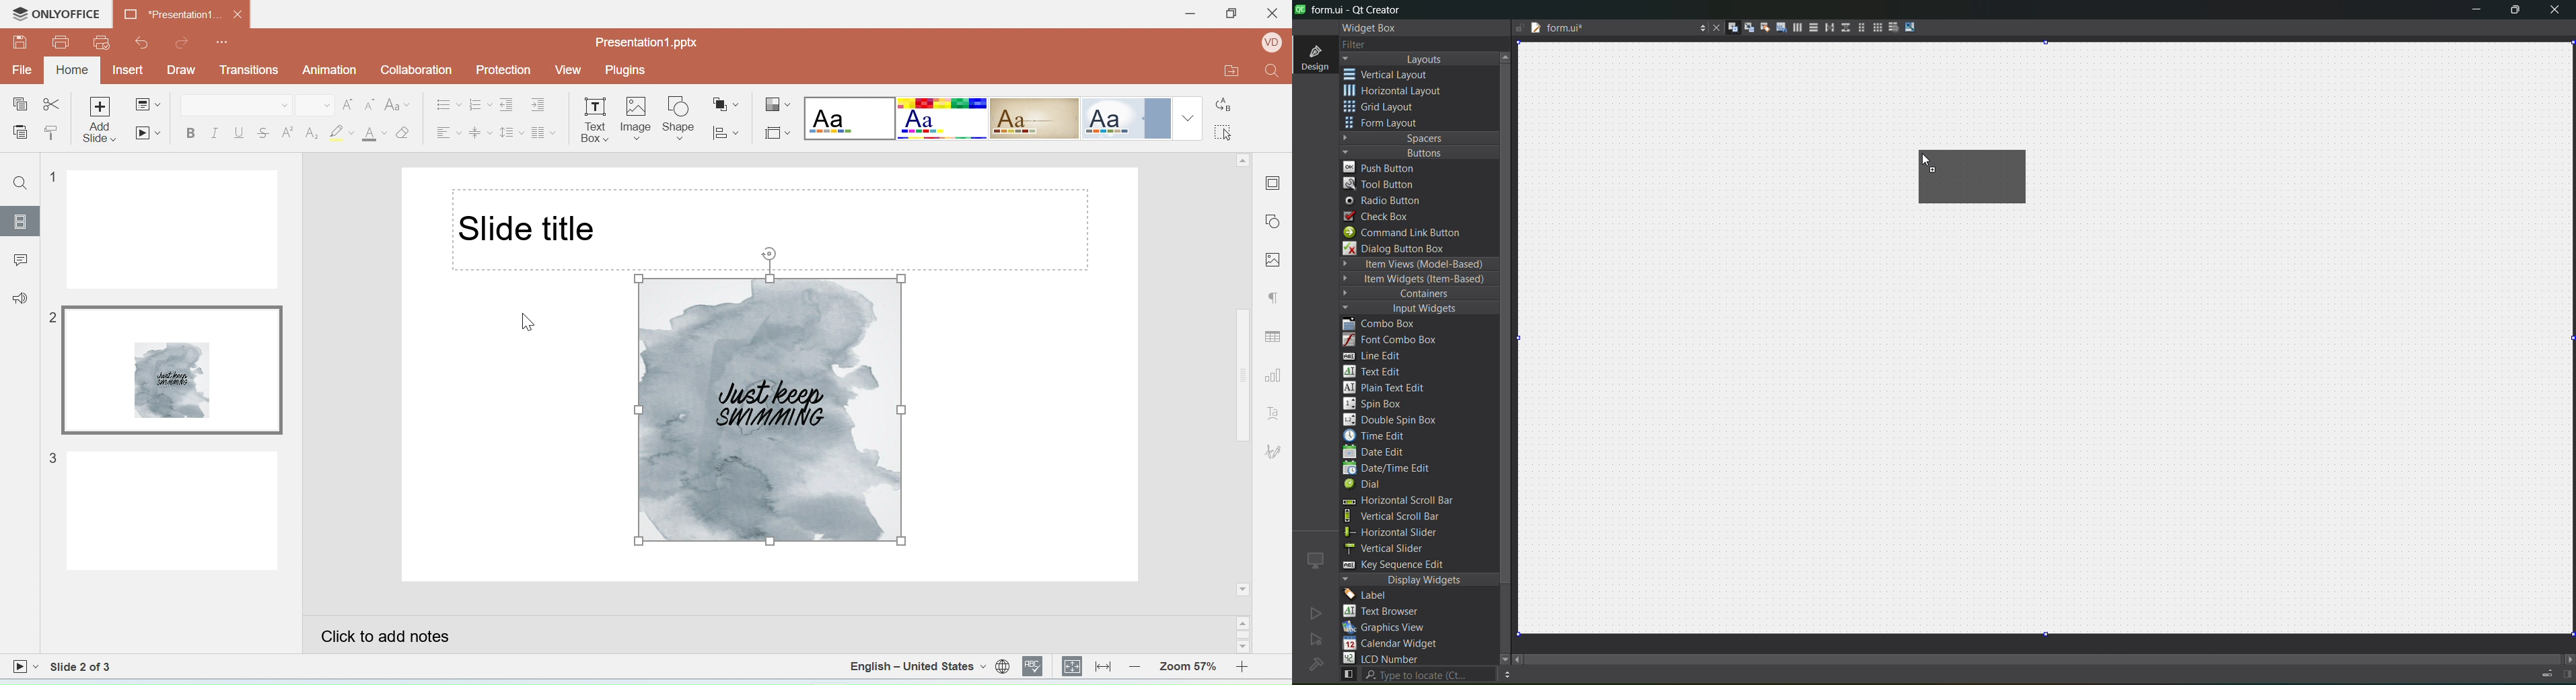 The height and width of the screenshot is (700, 2576). What do you see at coordinates (943, 118) in the screenshot?
I see `Basic` at bounding box center [943, 118].